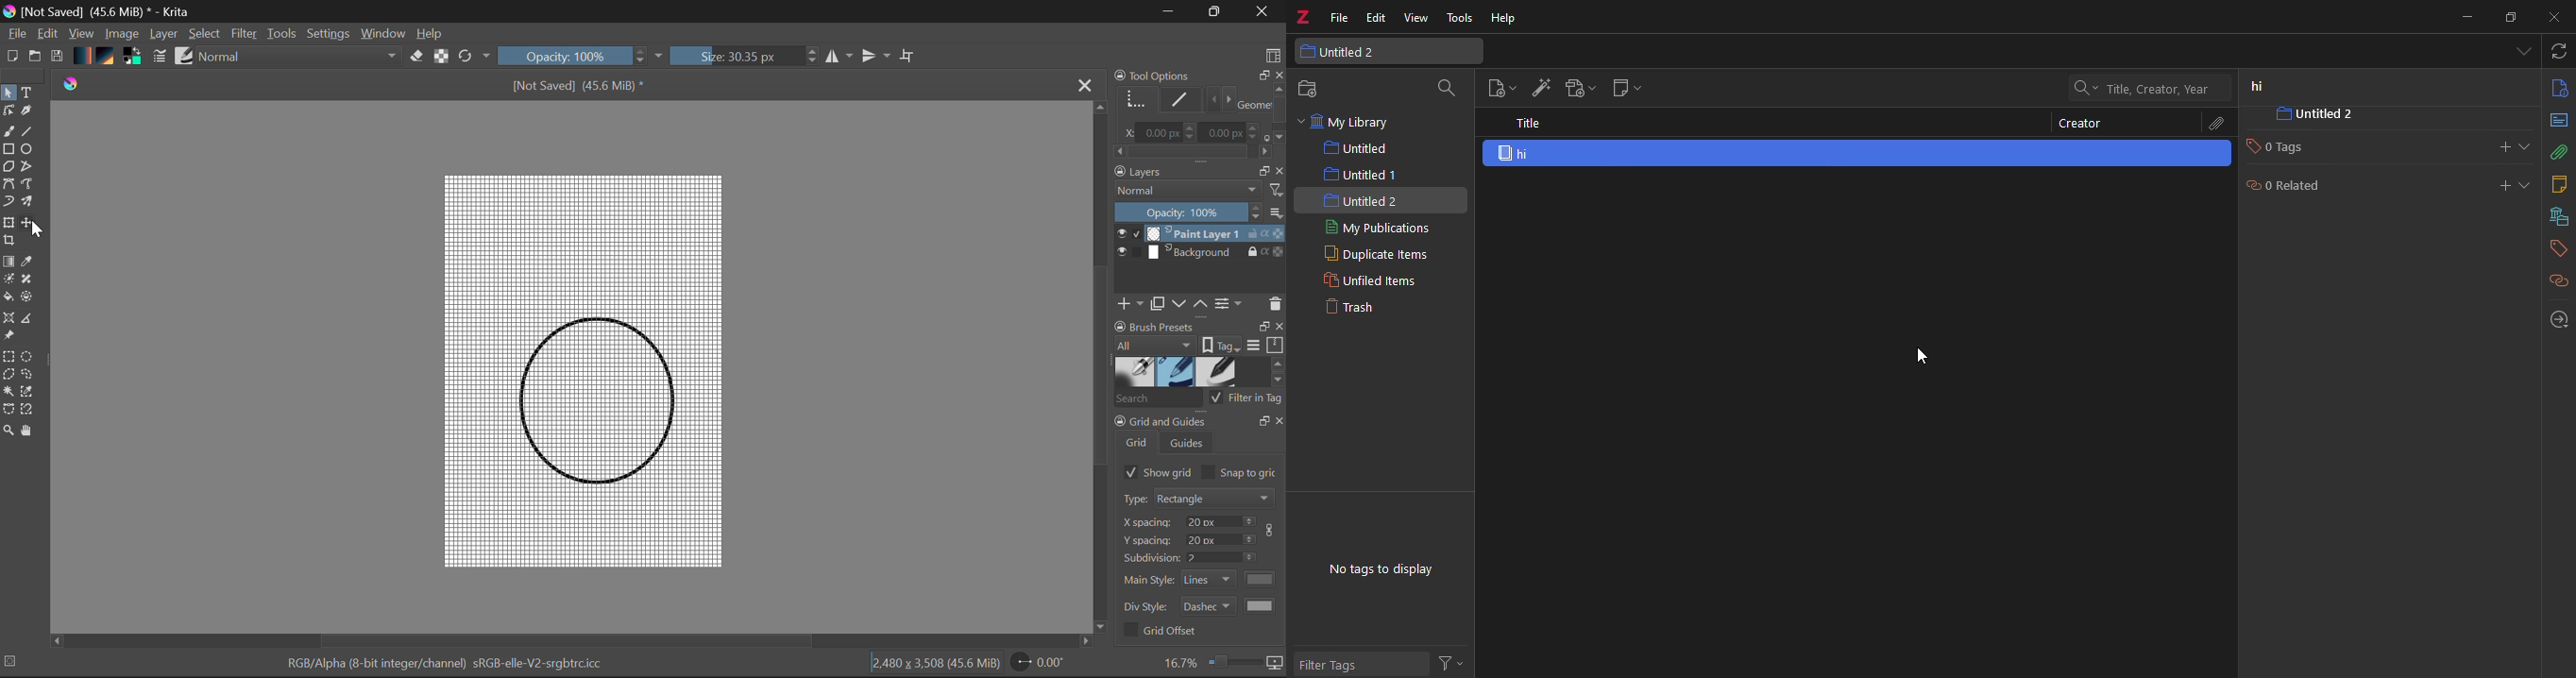 The width and height of the screenshot is (2576, 700). What do you see at coordinates (1199, 401) in the screenshot?
I see `Brush Presets Search` at bounding box center [1199, 401].